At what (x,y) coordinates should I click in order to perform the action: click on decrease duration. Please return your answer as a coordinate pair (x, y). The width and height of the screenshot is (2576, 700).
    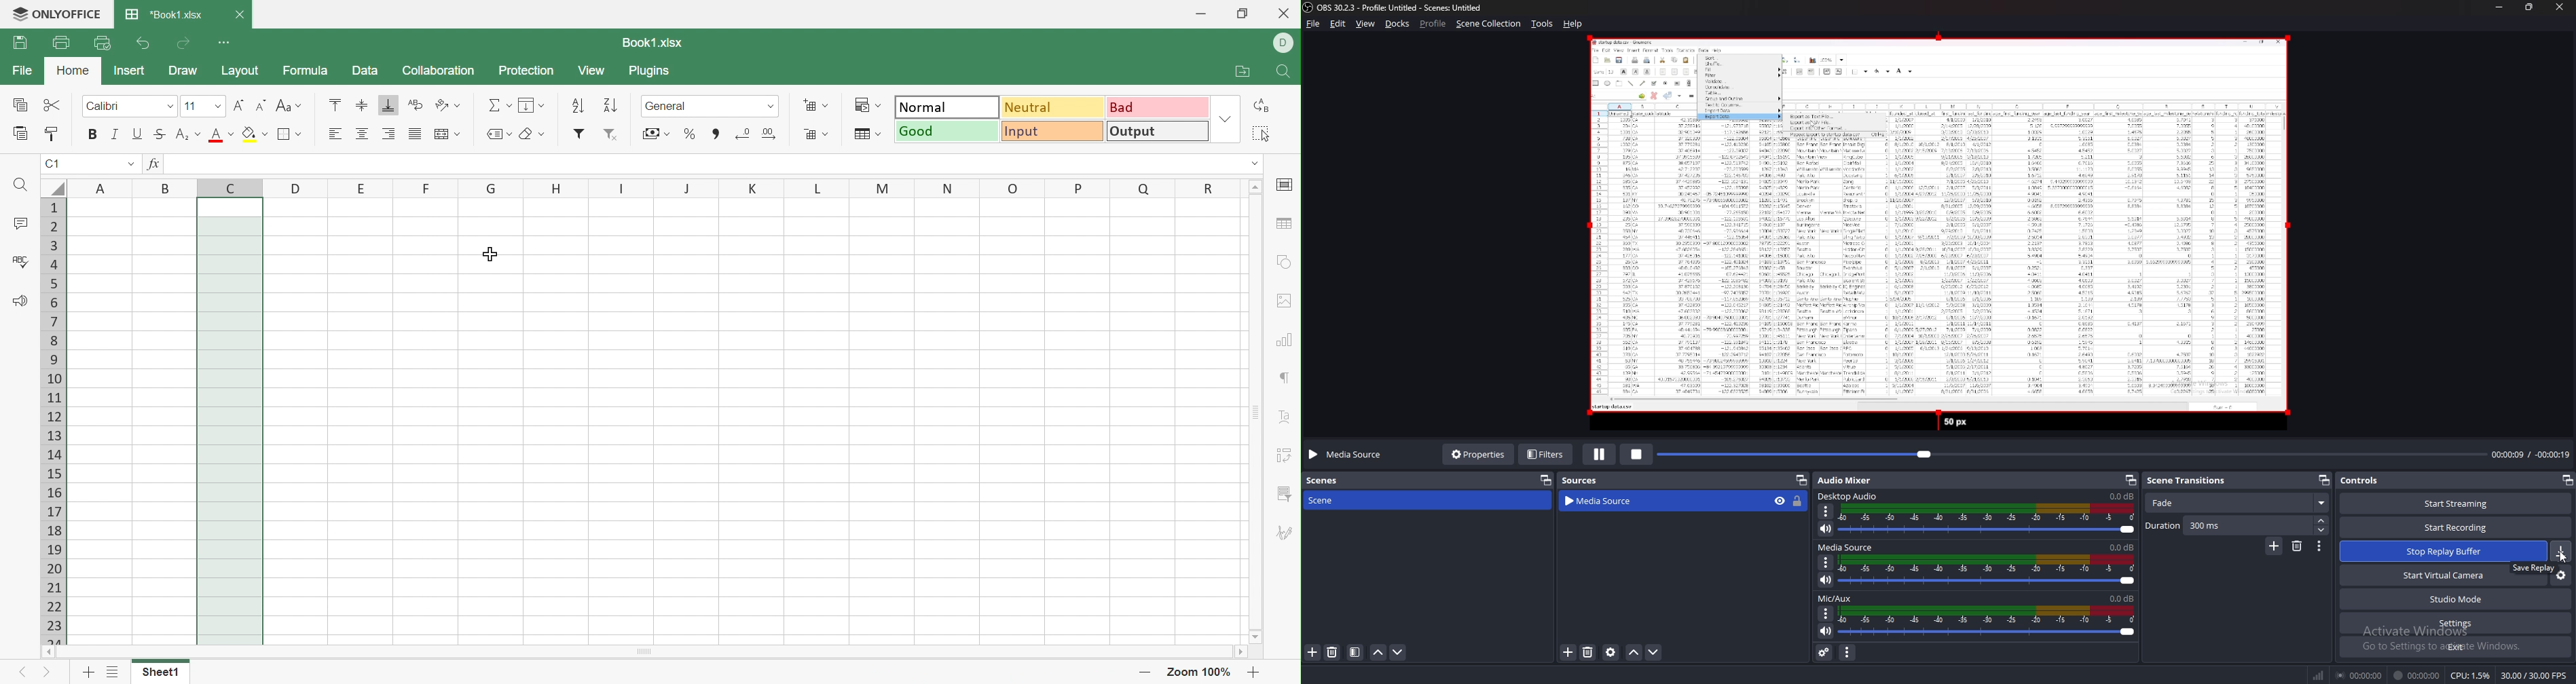
    Looking at the image, I should click on (2324, 531).